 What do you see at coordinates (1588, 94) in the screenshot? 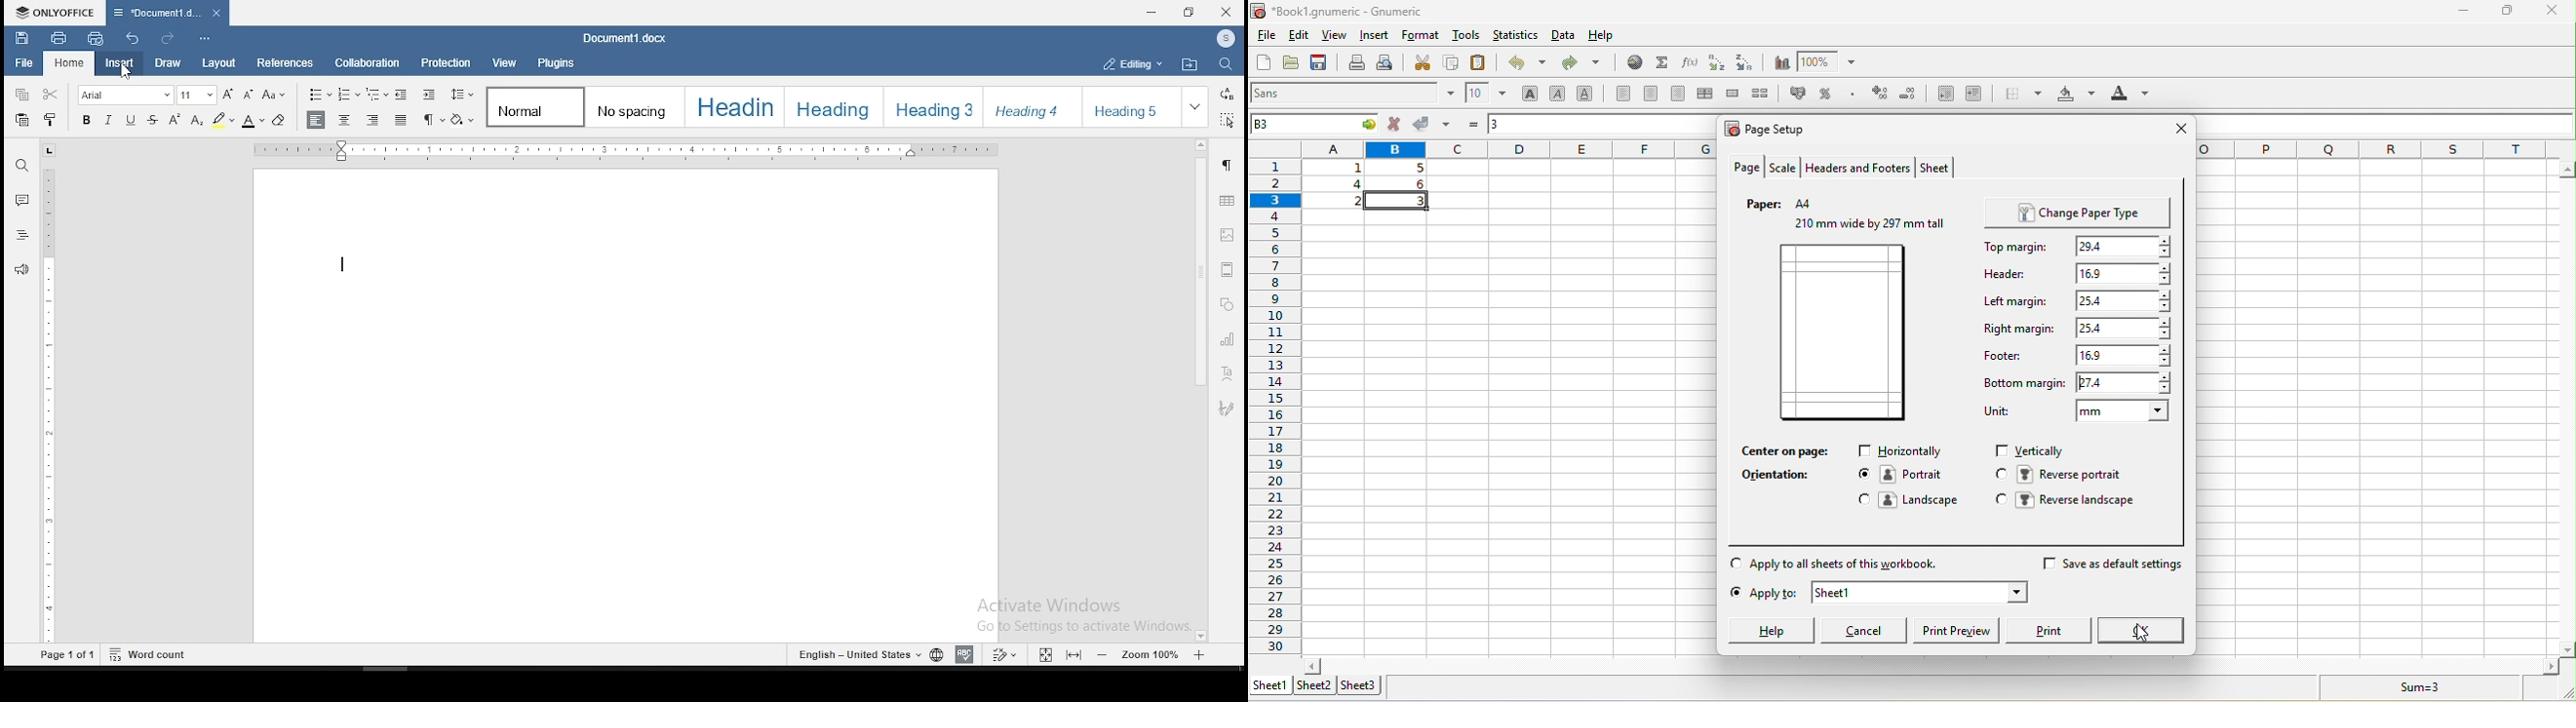
I see `underline` at bounding box center [1588, 94].